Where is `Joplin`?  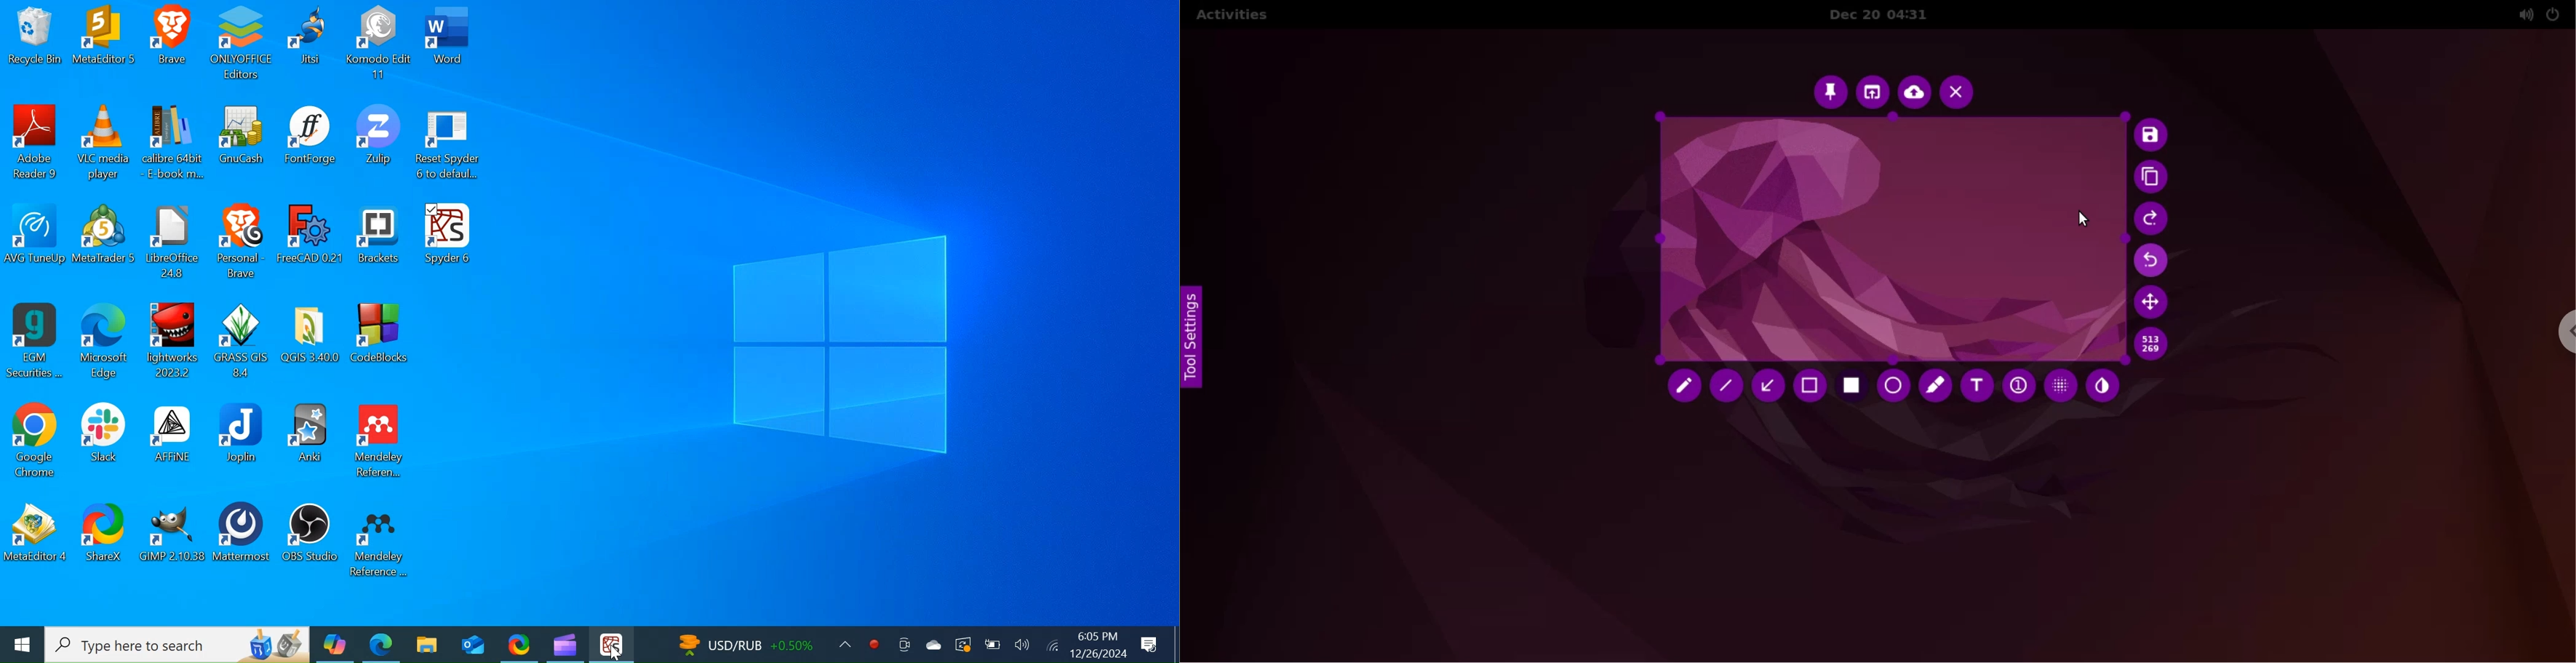
Joplin is located at coordinates (242, 441).